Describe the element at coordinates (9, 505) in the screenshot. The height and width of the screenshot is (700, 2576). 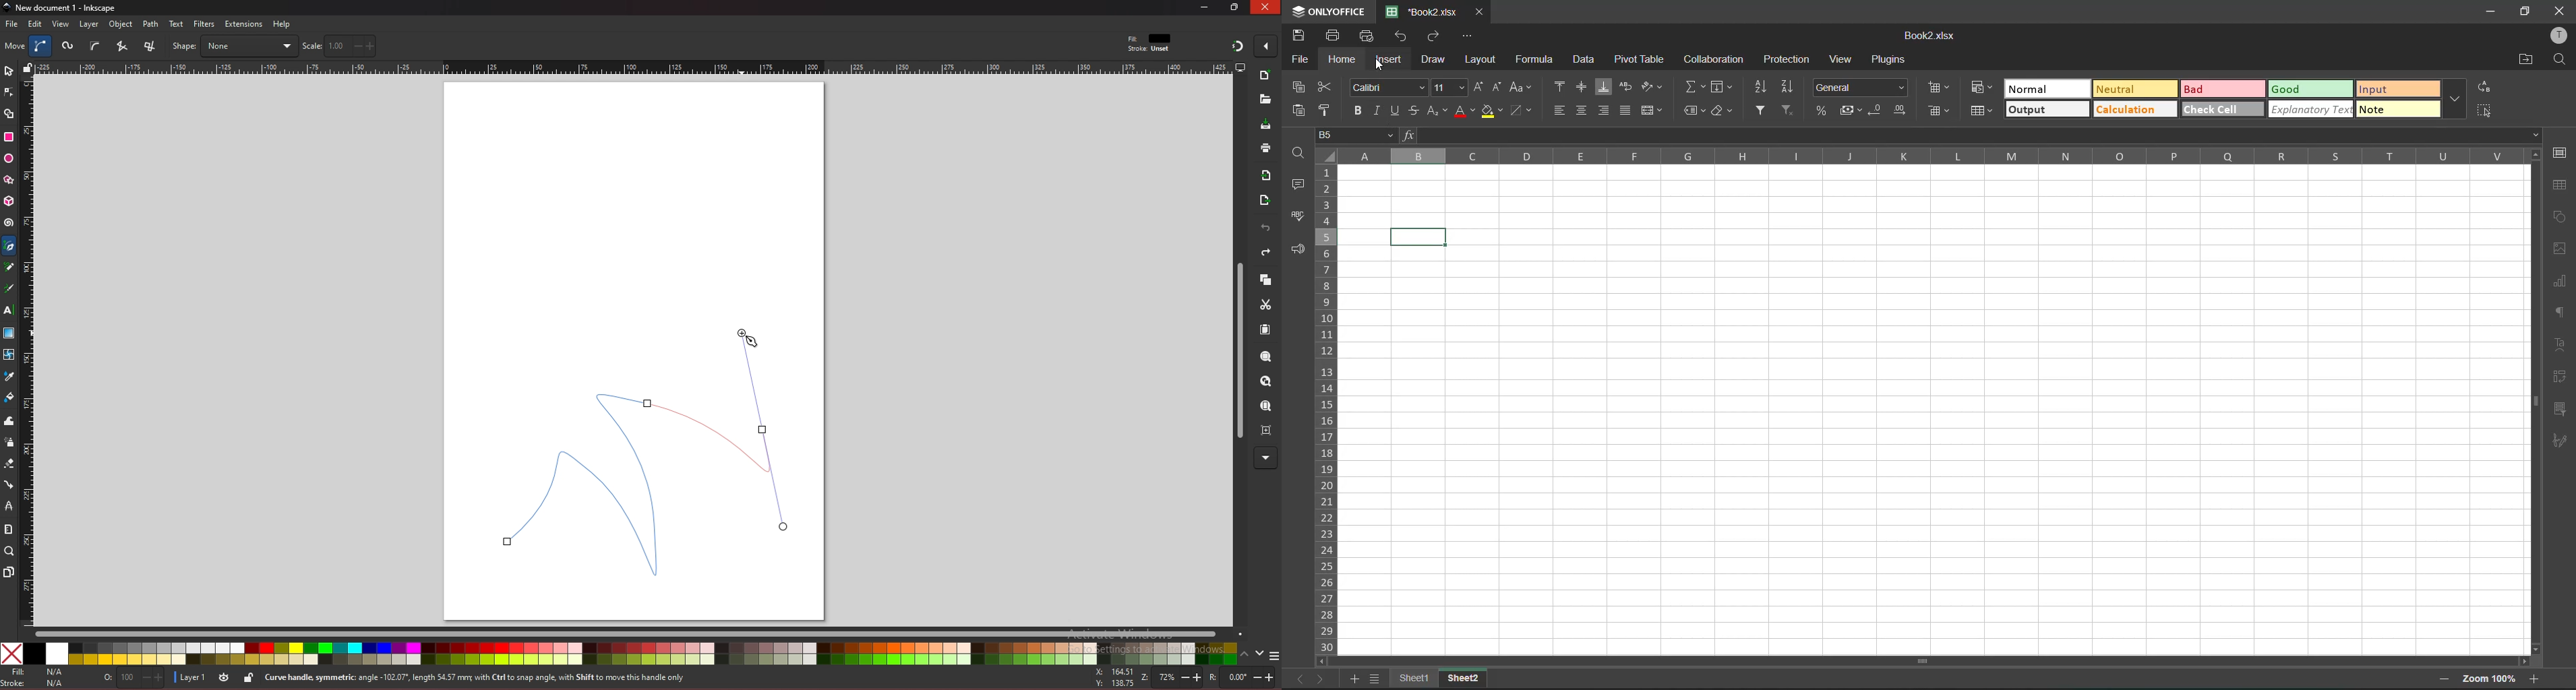
I see `lpe` at that location.